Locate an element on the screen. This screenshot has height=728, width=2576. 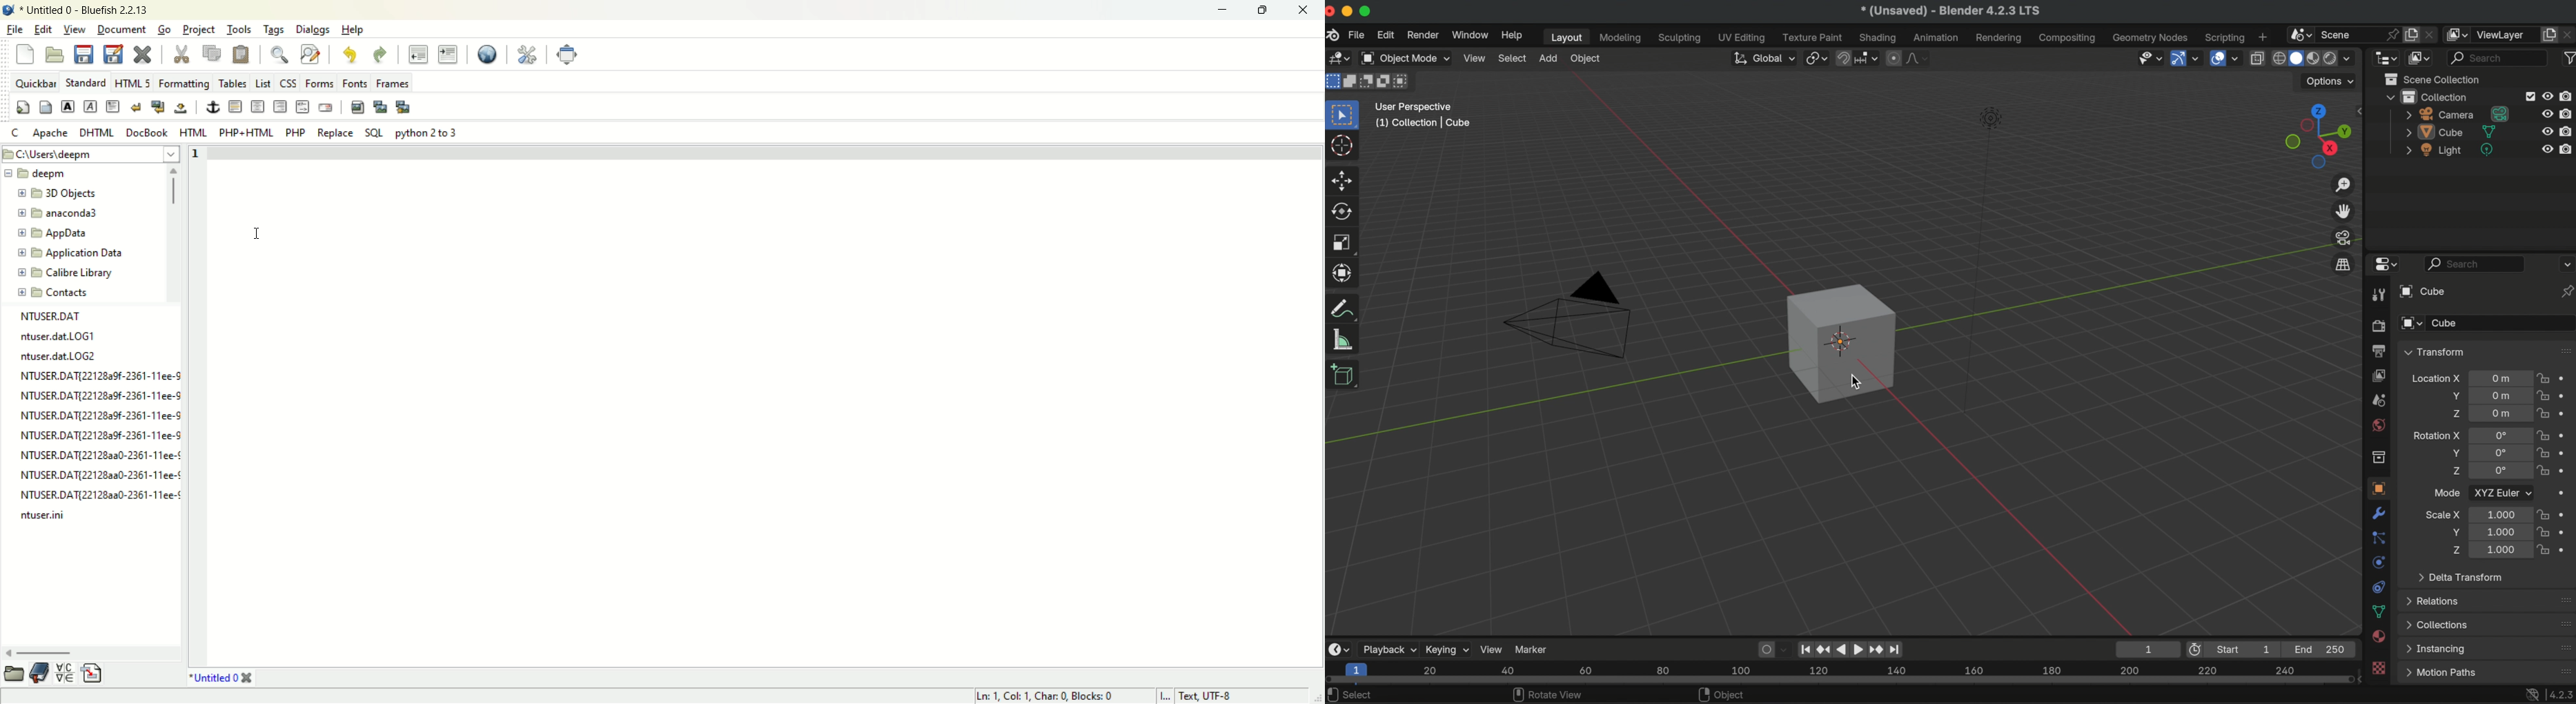
zoom in/out of the view is located at coordinates (2345, 185).